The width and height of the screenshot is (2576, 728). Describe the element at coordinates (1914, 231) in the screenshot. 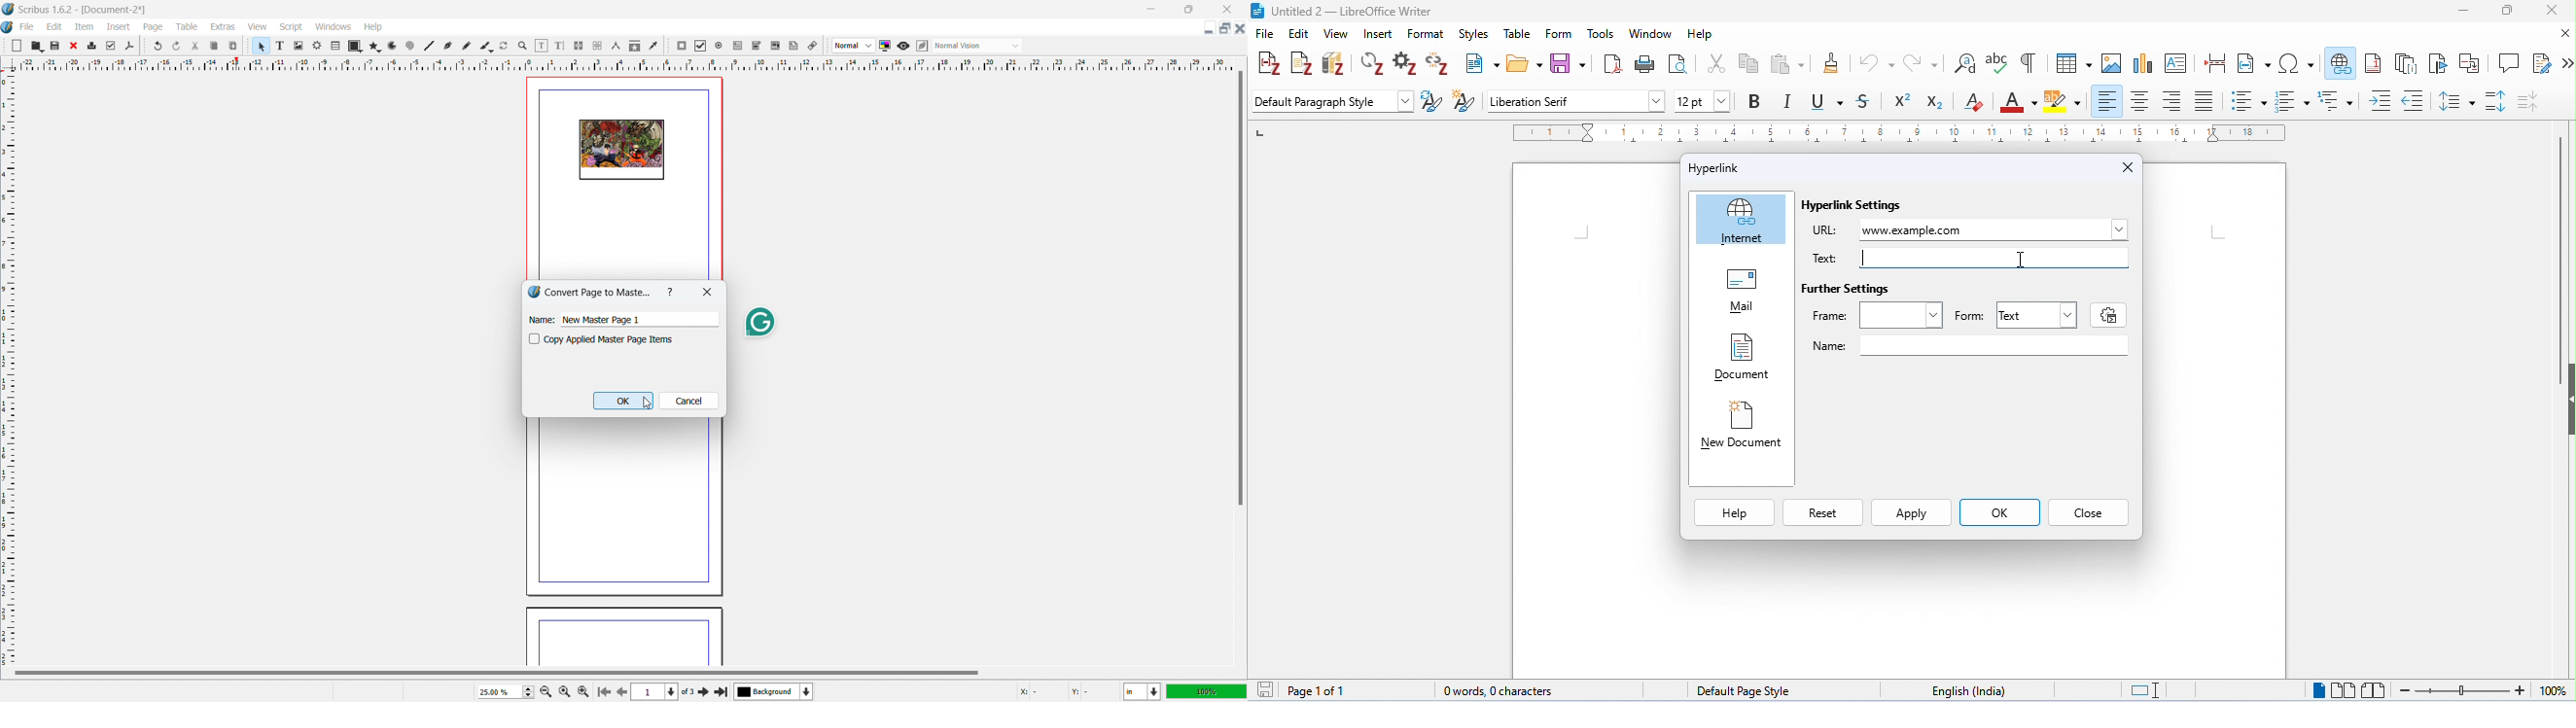

I see `www.example.com typed as URL` at that location.